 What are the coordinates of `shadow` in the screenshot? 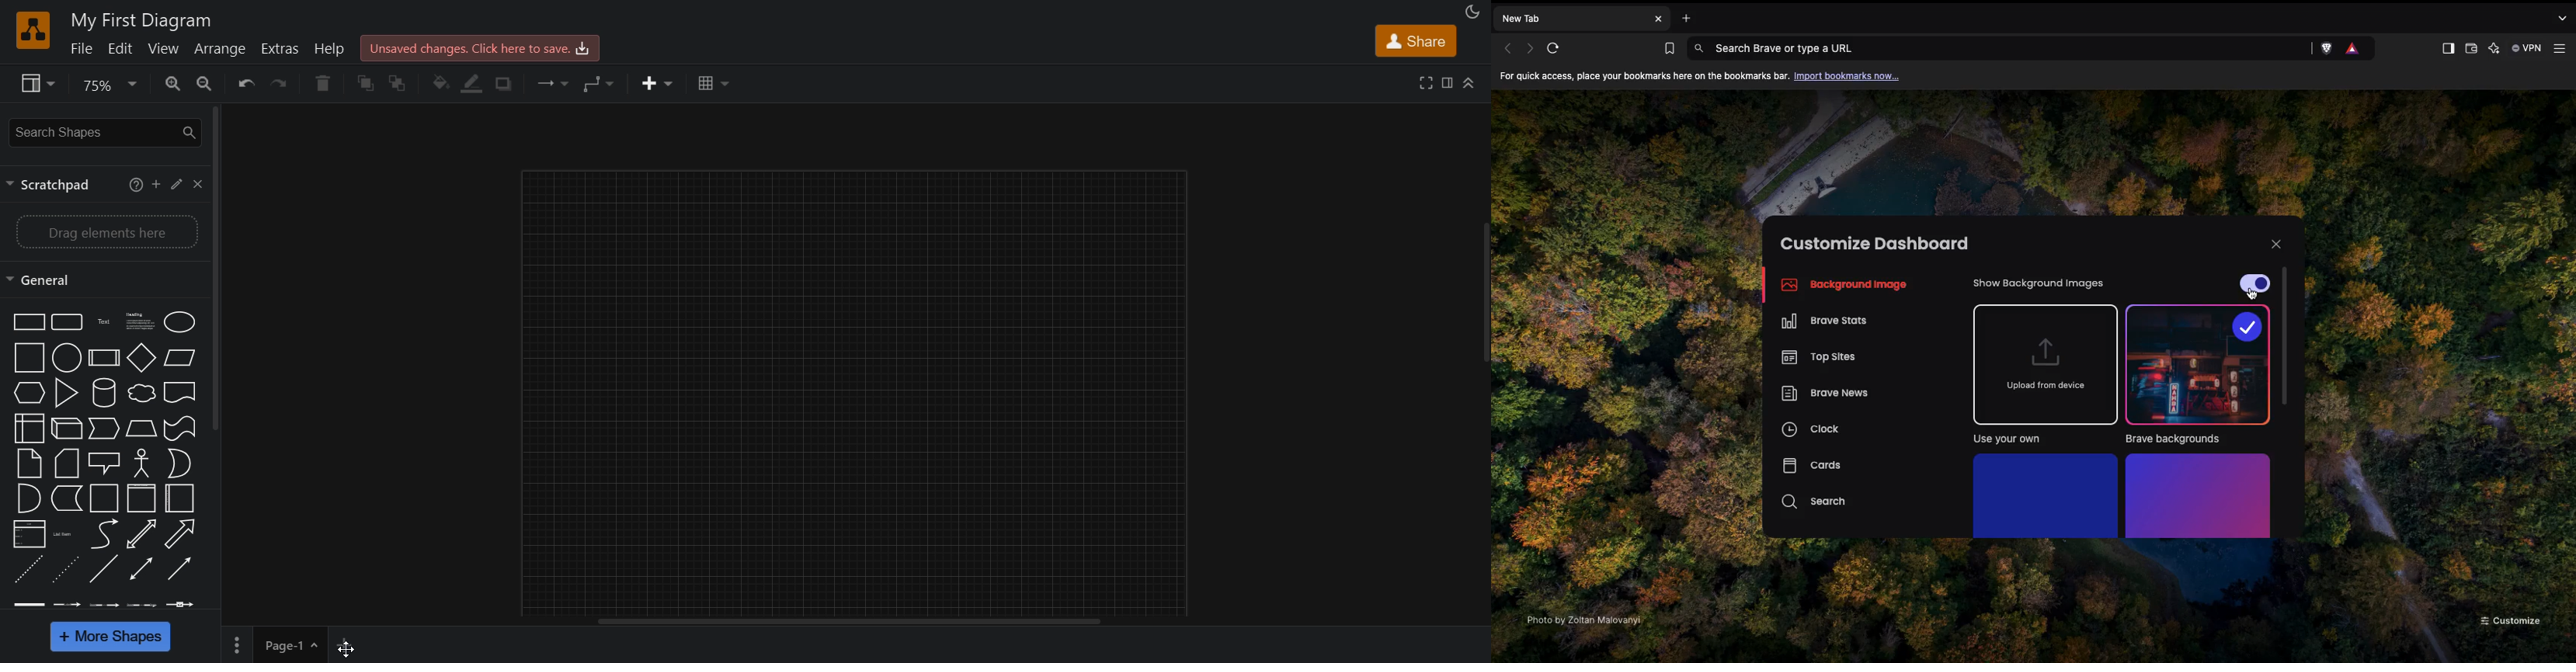 It's located at (511, 85).